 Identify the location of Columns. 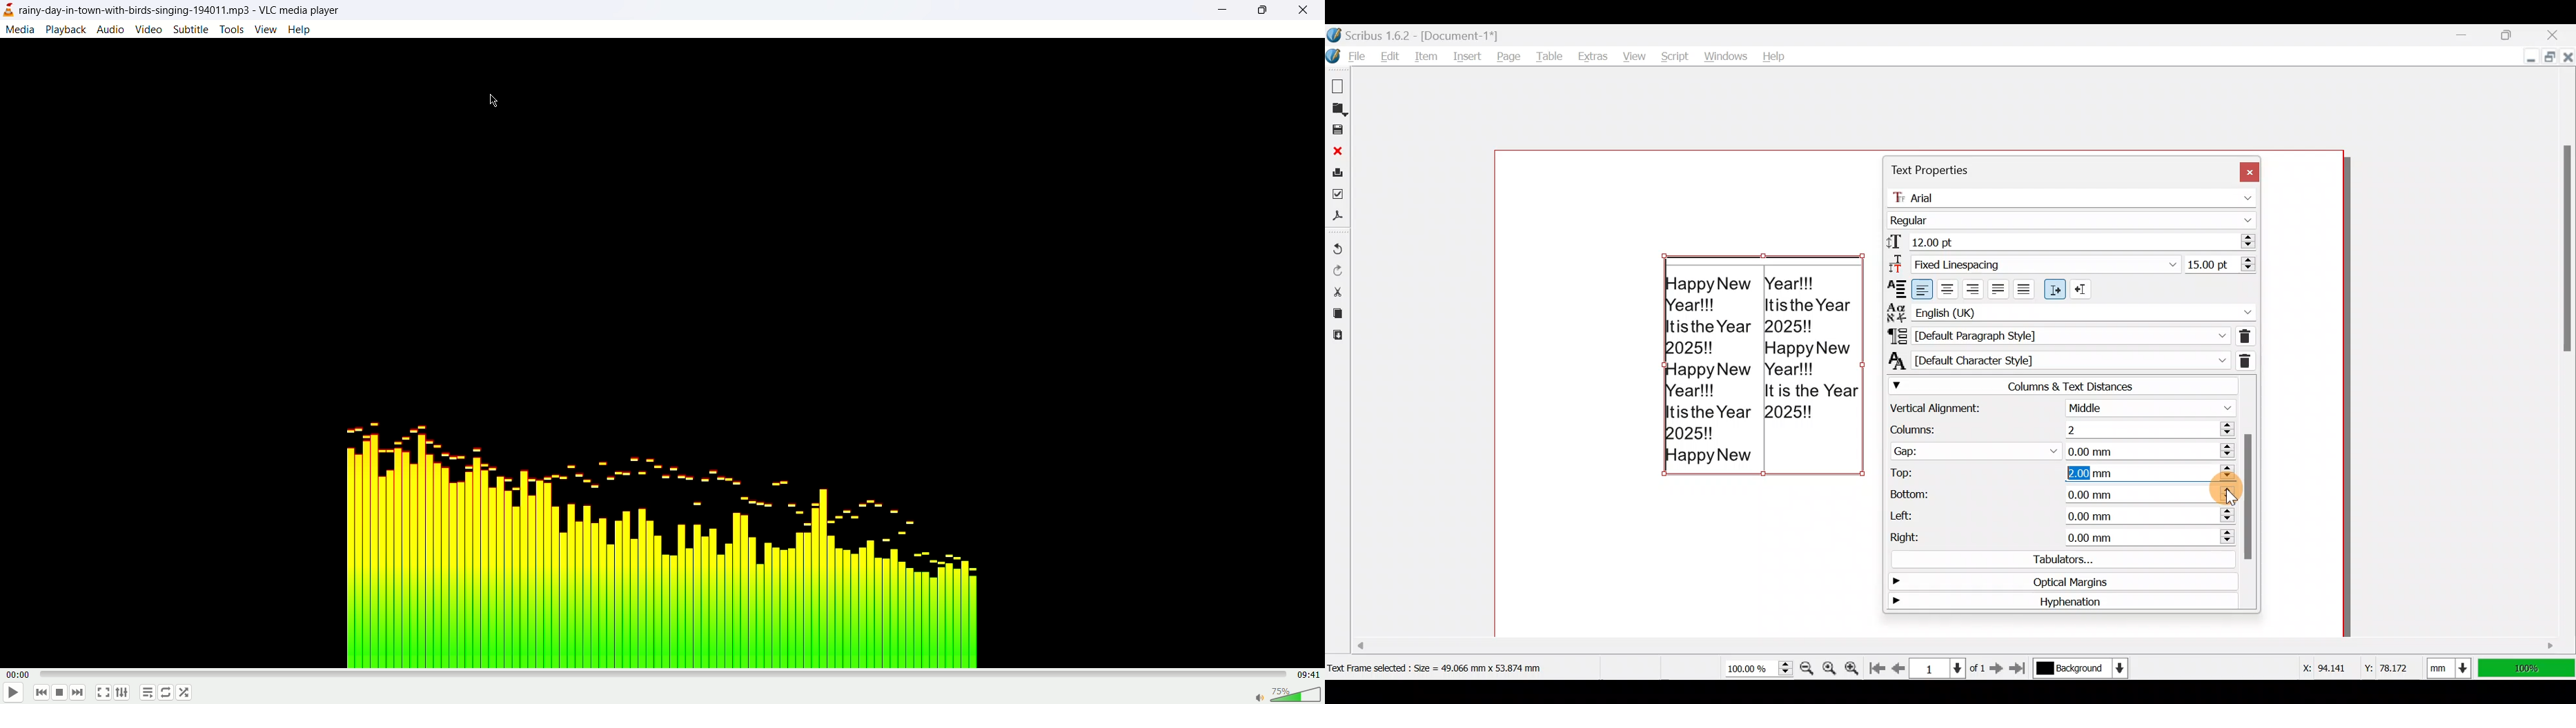
(2056, 428).